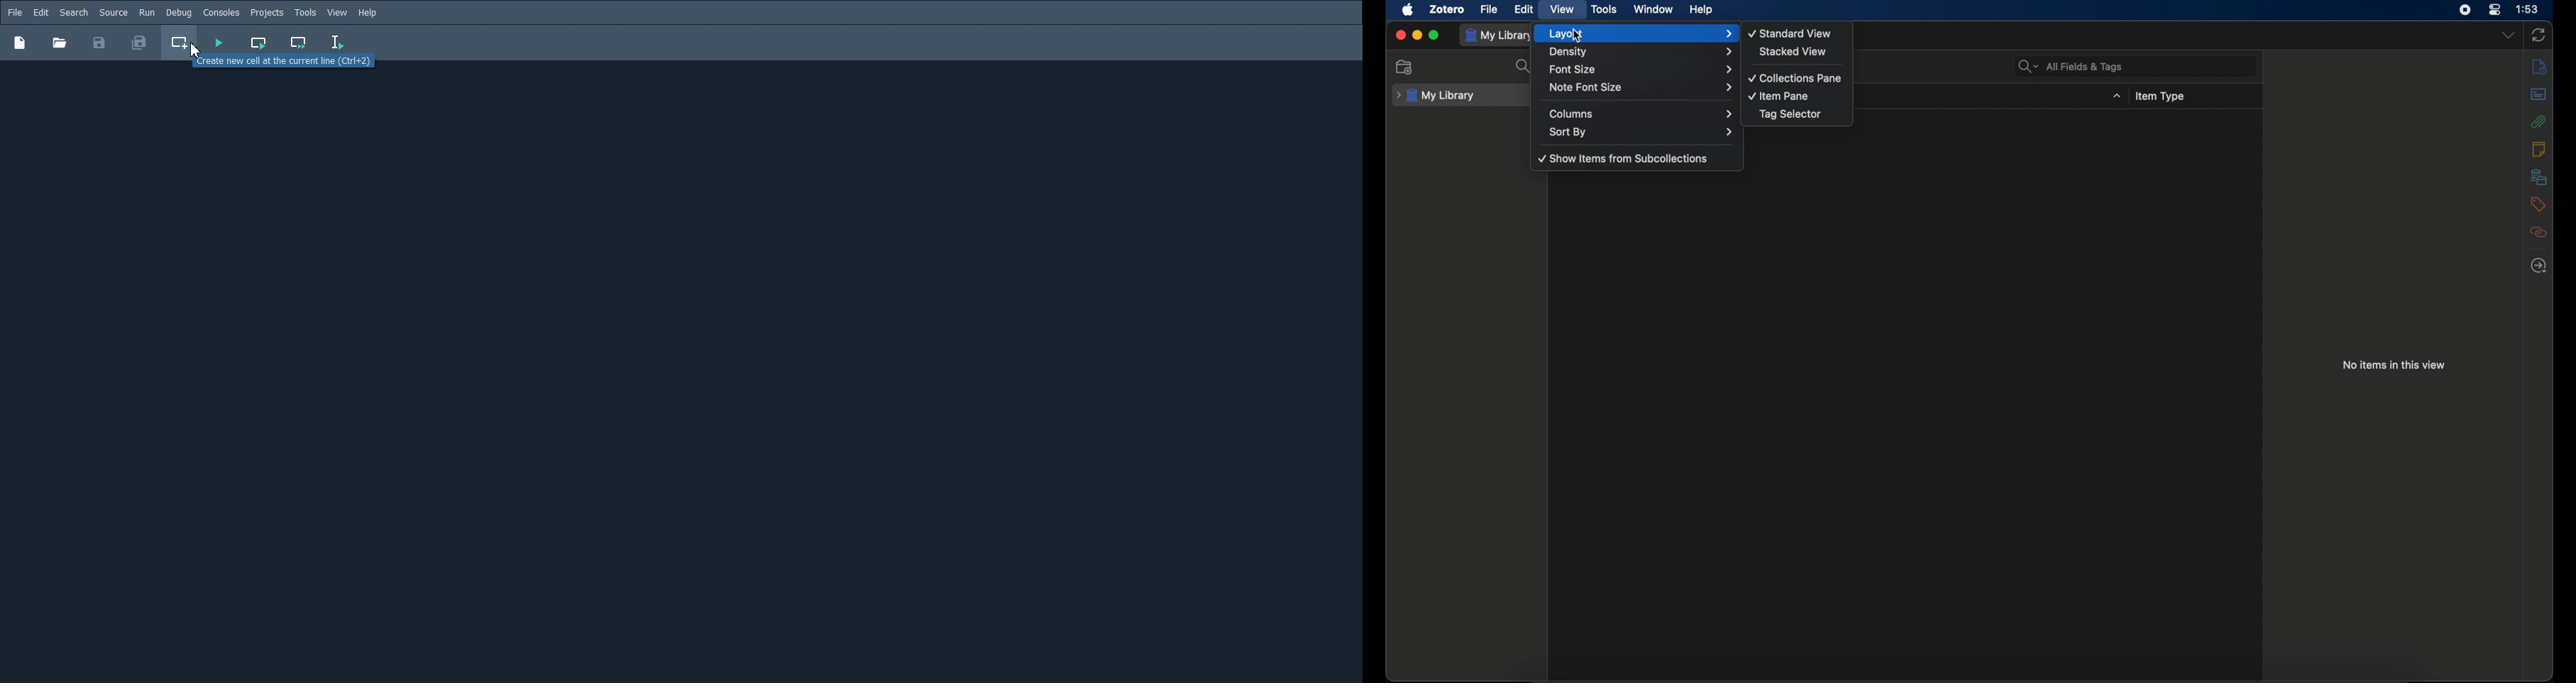 Image resolution: width=2576 pixels, height=700 pixels. What do you see at coordinates (1642, 52) in the screenshot?
I see `density` at bounding box center [1642, 52].